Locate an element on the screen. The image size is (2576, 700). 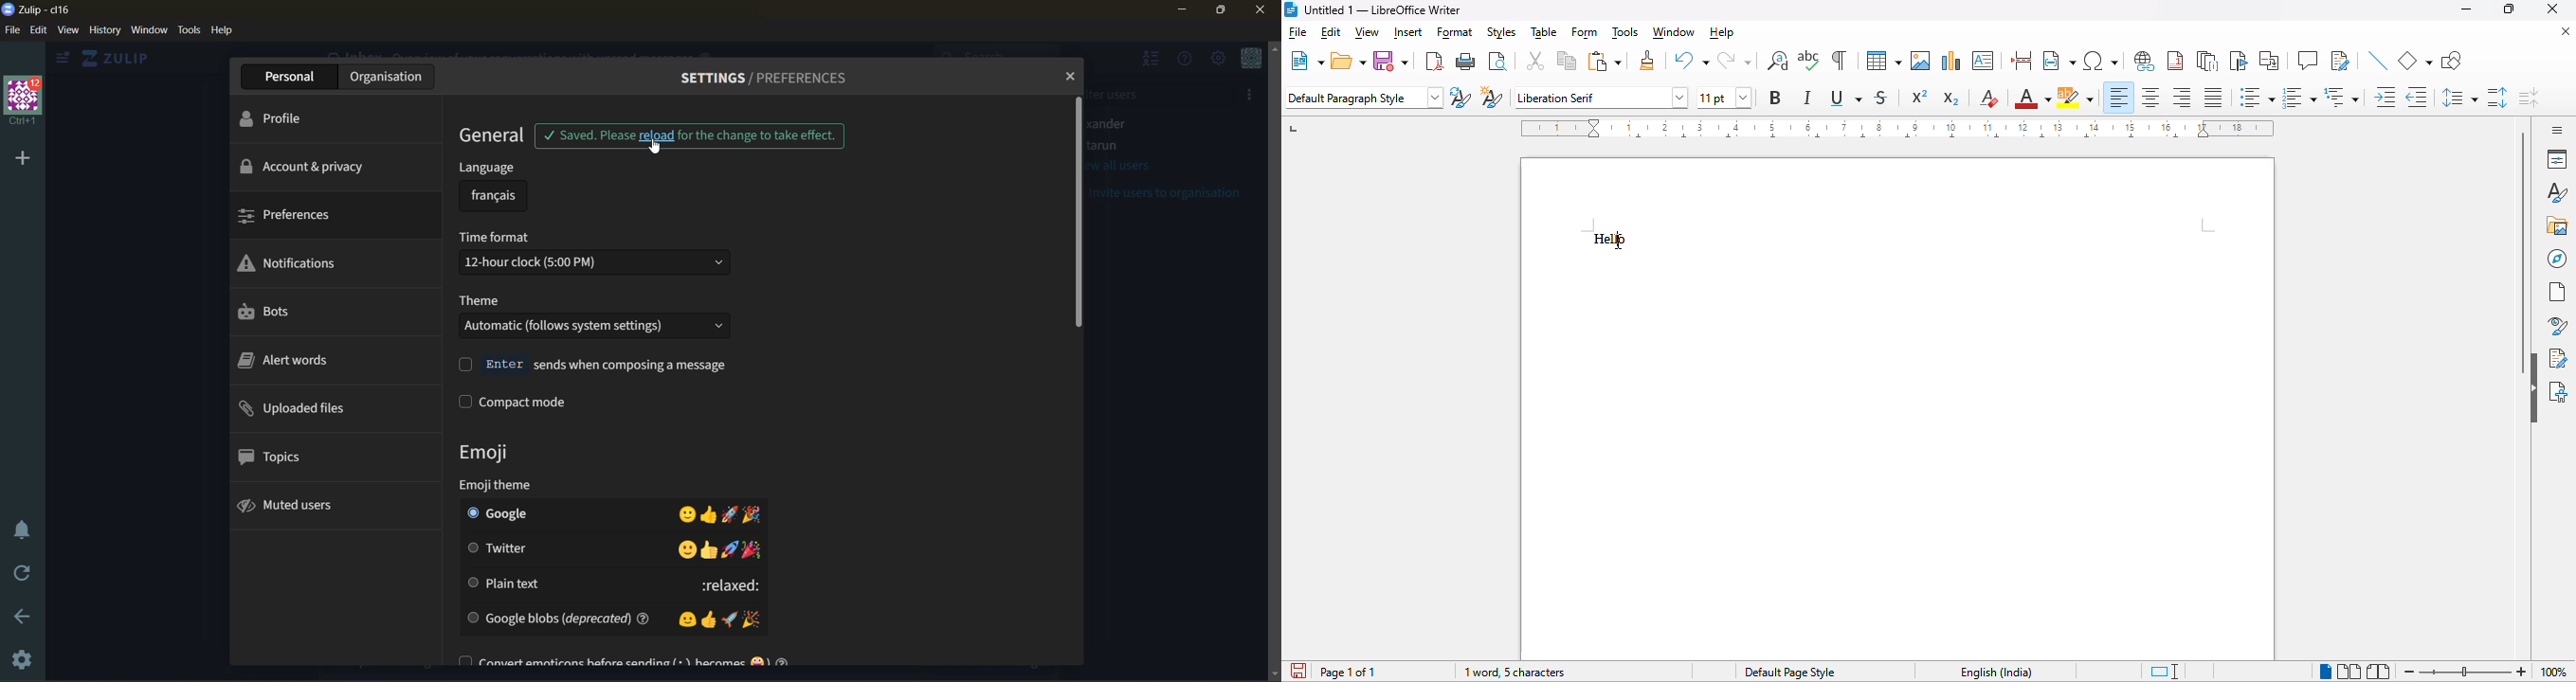
insert special characters is located at coordinates (2100, 61).